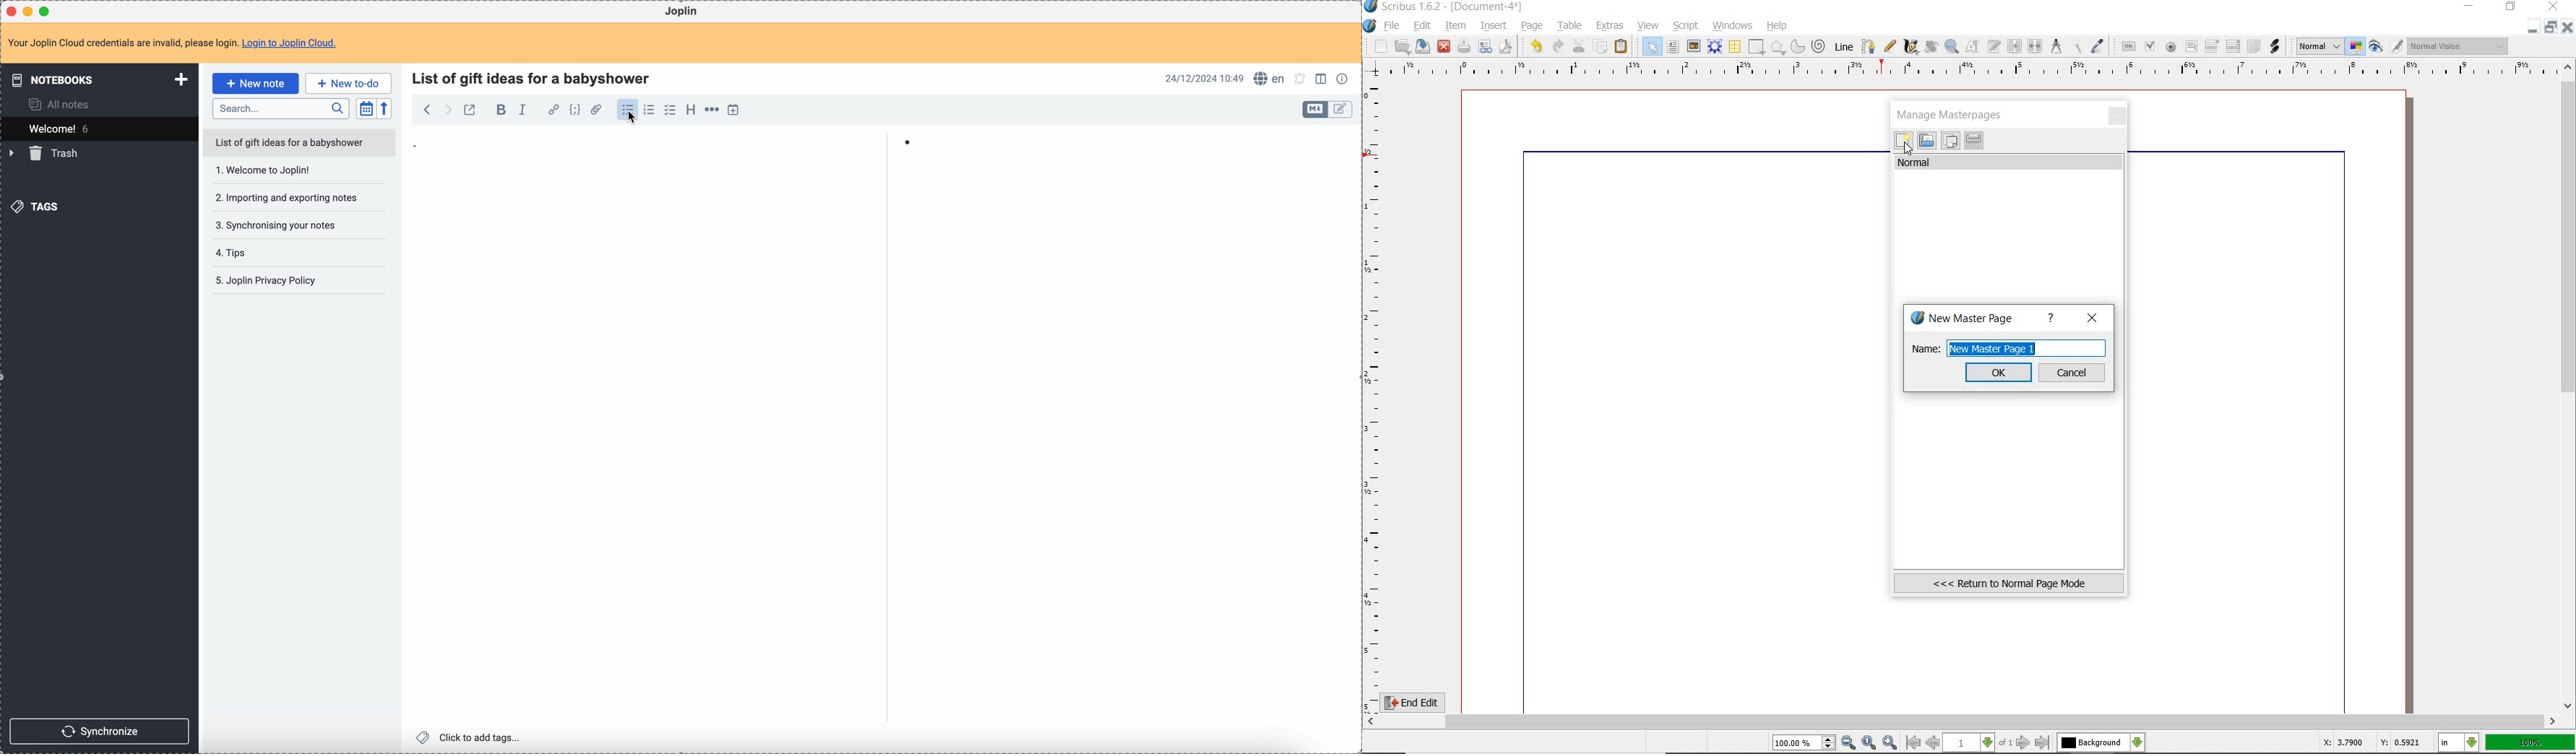 This screenshot has width=2576, height=756. I want to click on spiral, so click(1819, 46).